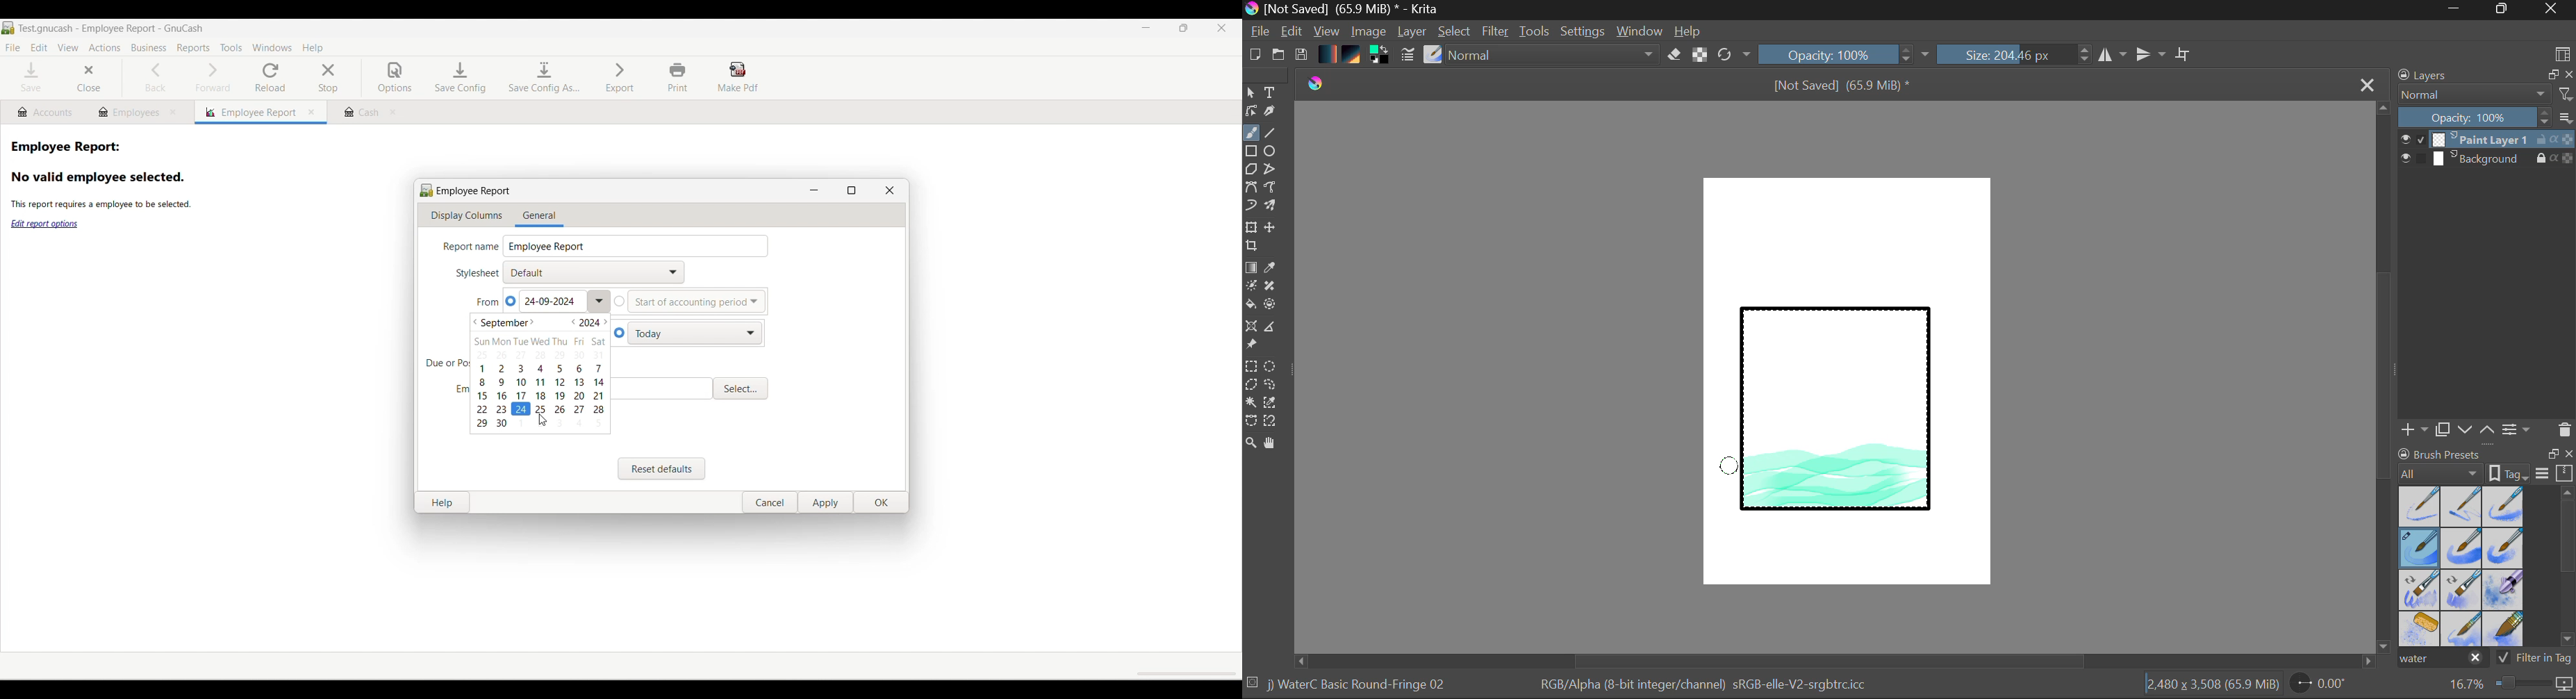 Image resolution: width=2576 pixels, height=700 pixels. What do you see at coordinates (1292, 33) in the screenshot?
I see `Edit` at bounding box center [1292, 33].